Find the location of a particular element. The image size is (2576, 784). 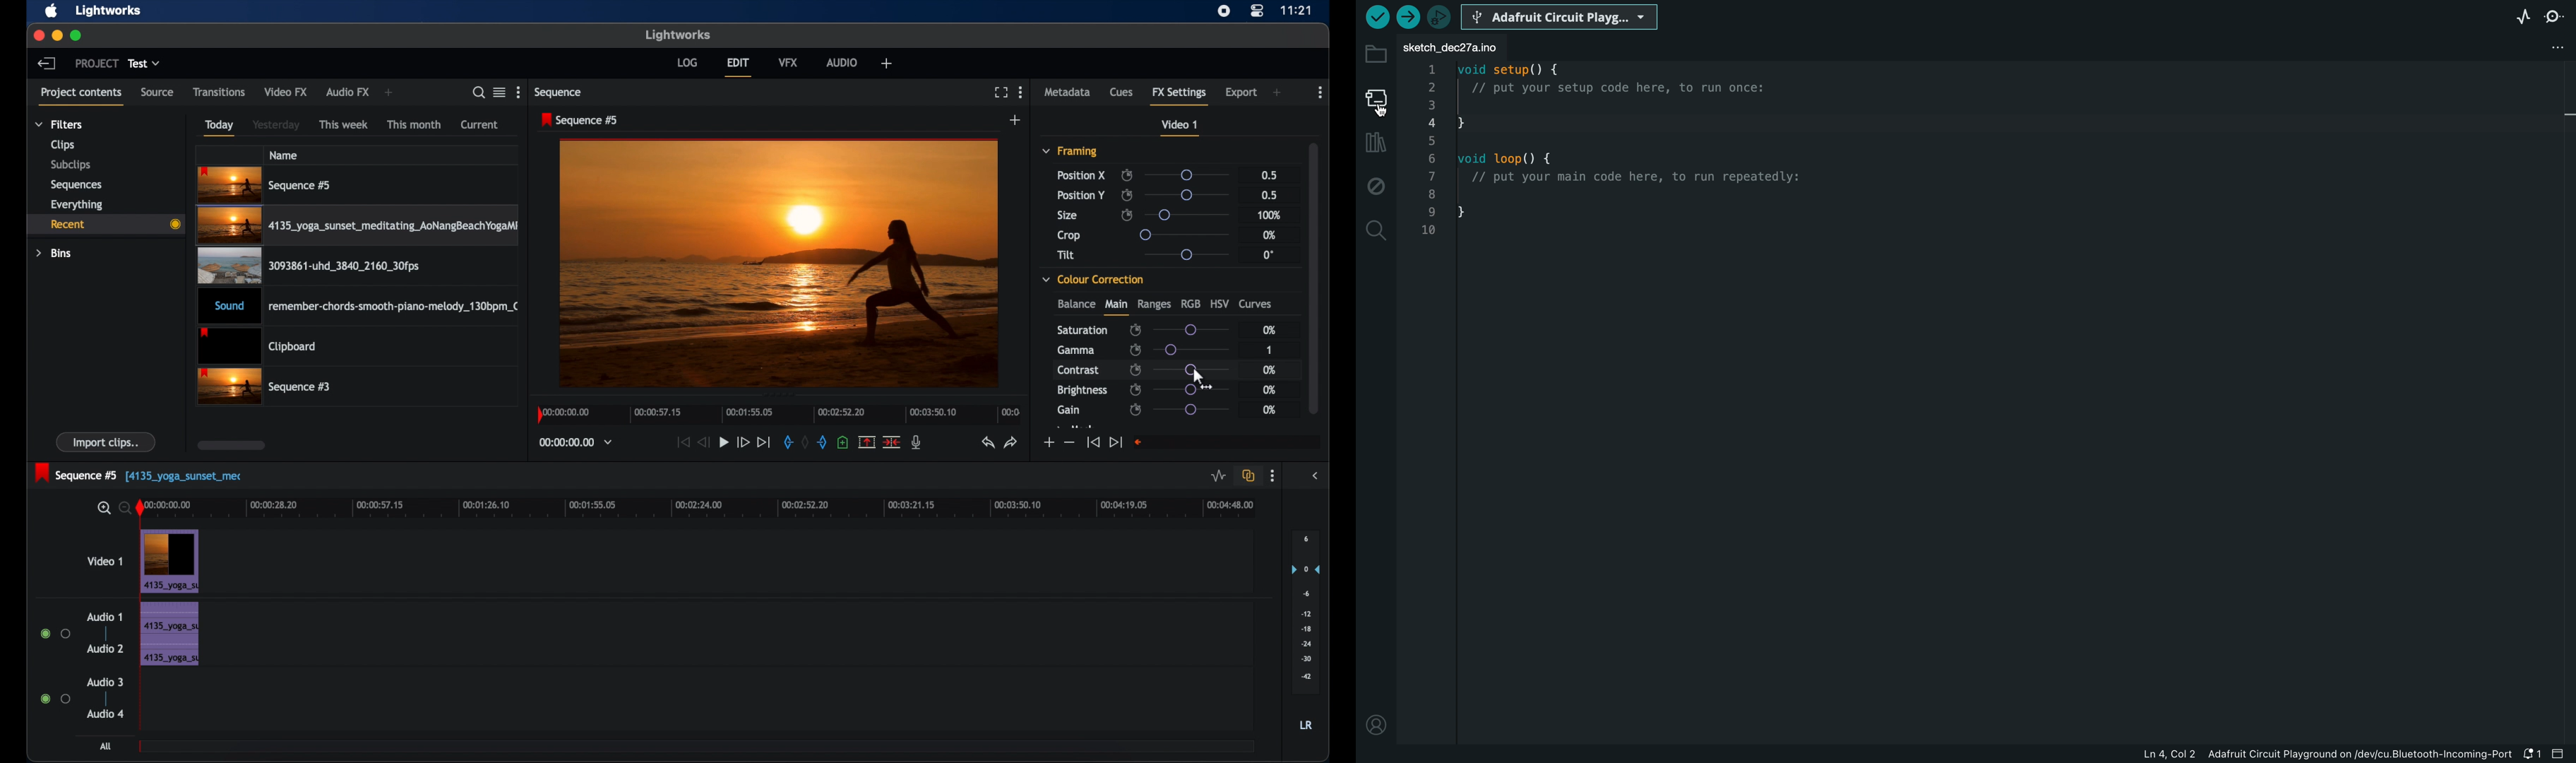

0% is located at coordinates (1268, 329).